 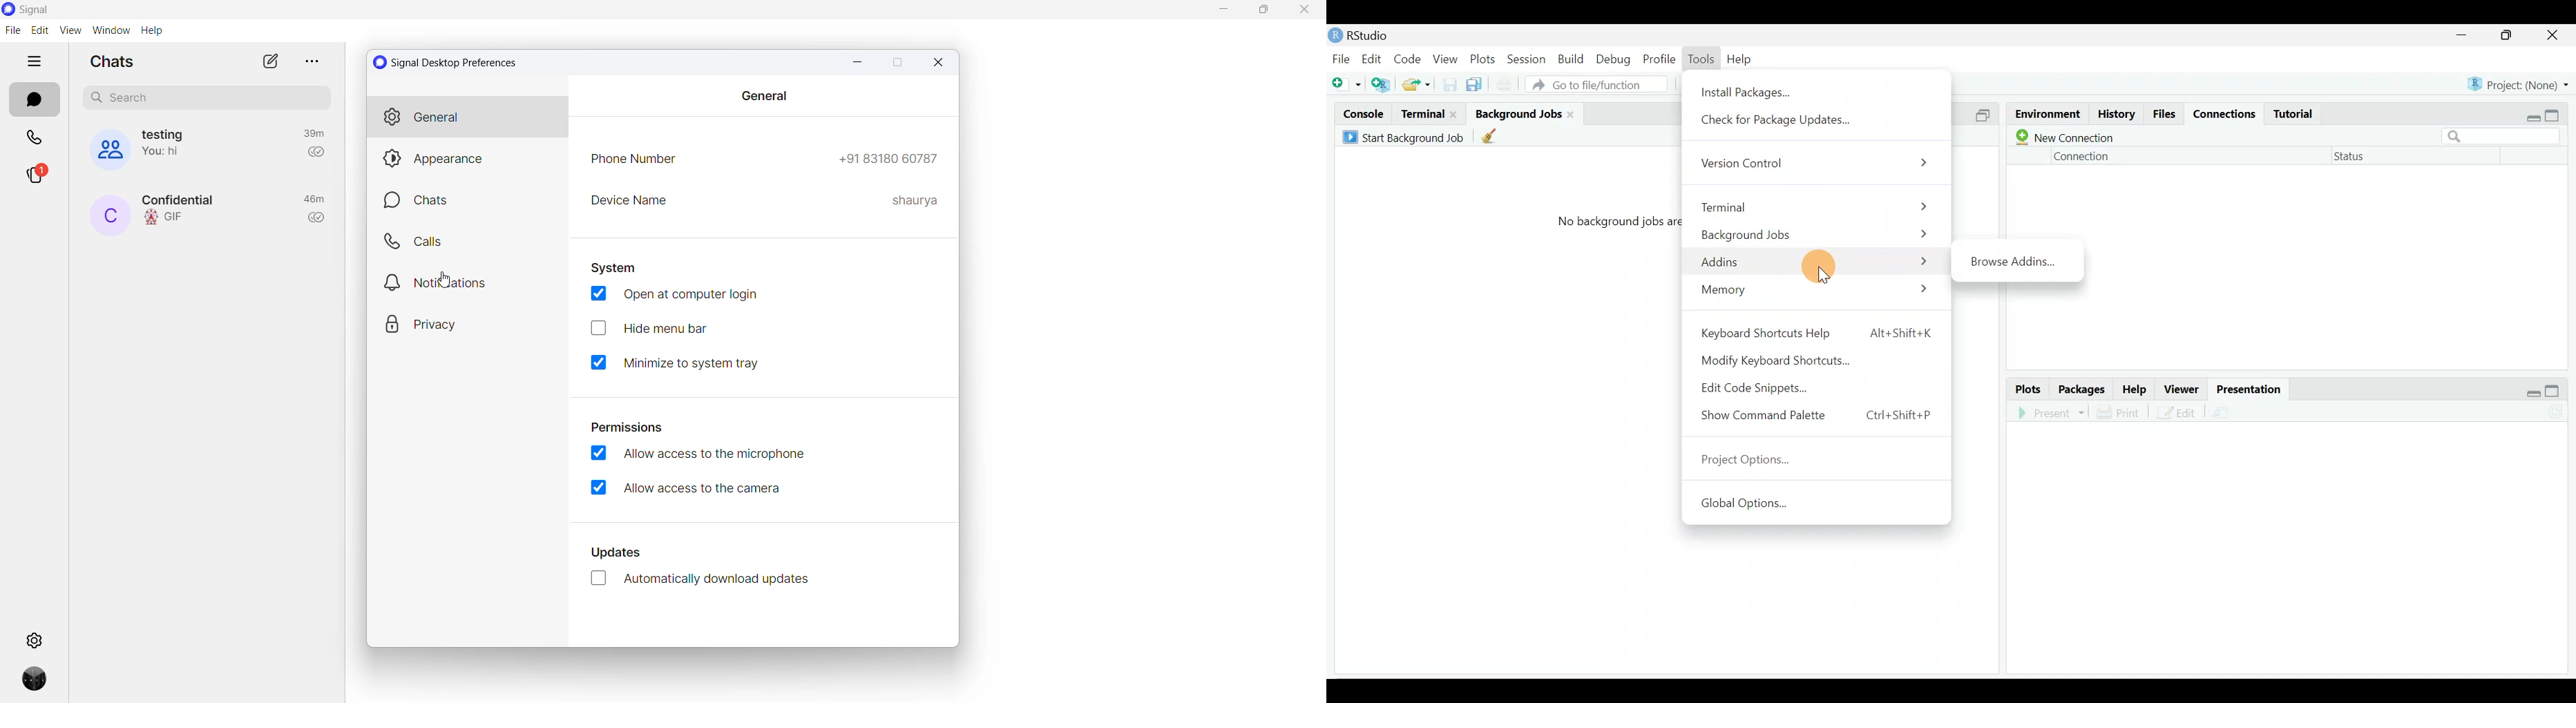 What do you see at coordinates (1741, 59) in the screenshot?
I see `Help` at bounding box center [1741, 59].